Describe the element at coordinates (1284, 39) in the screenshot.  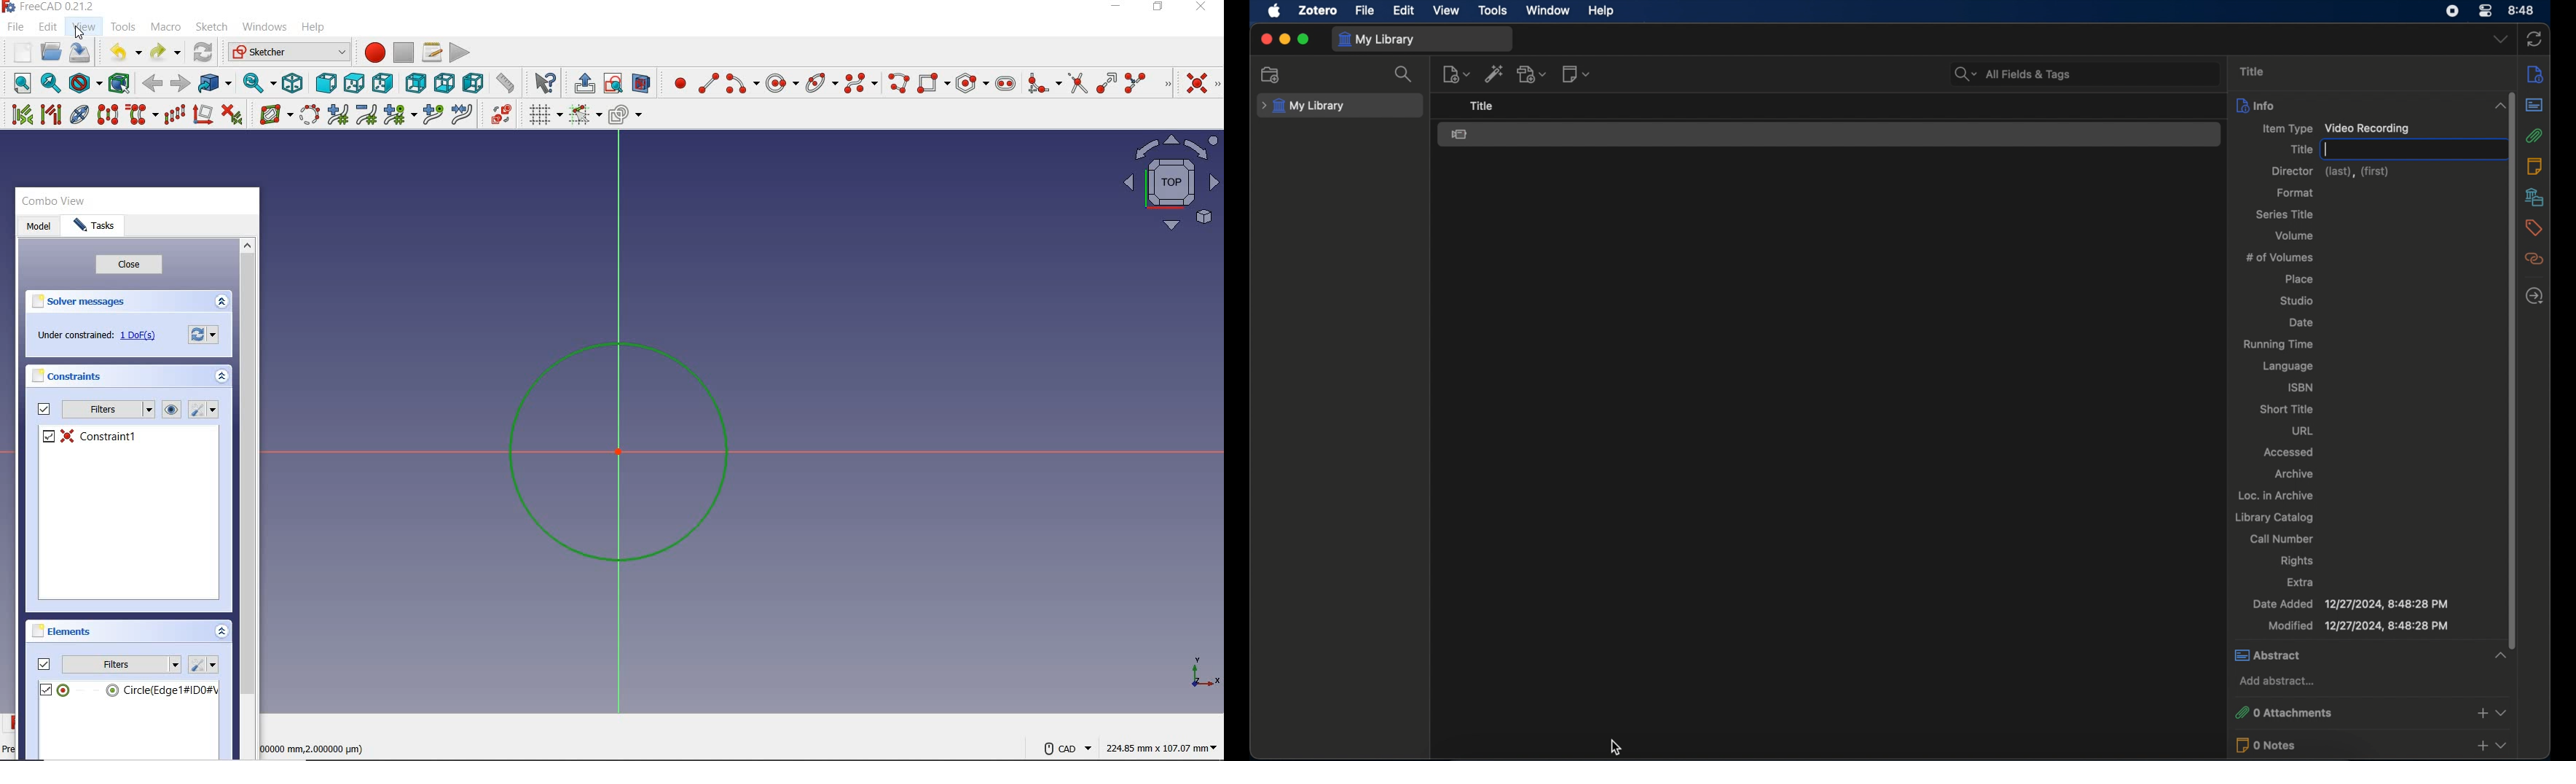
I see `minimize` at that location.